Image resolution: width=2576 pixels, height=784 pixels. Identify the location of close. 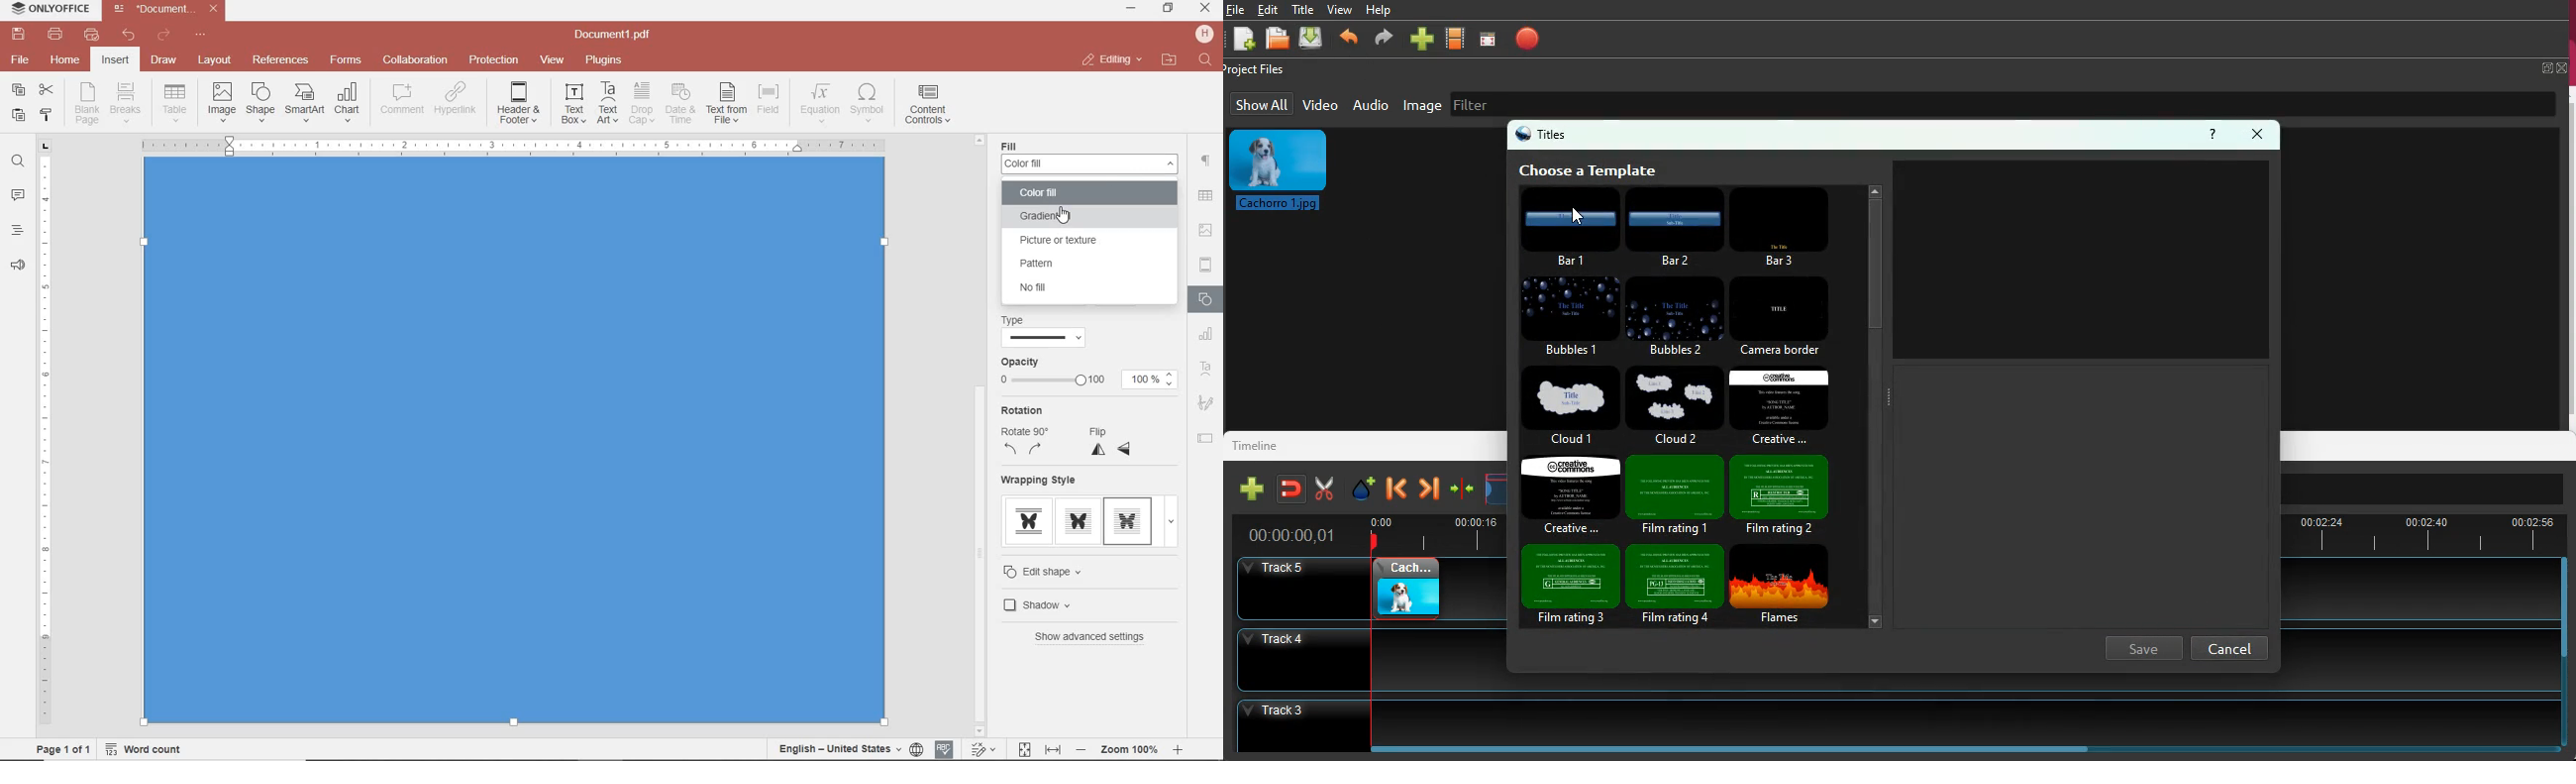
(2259, 135).